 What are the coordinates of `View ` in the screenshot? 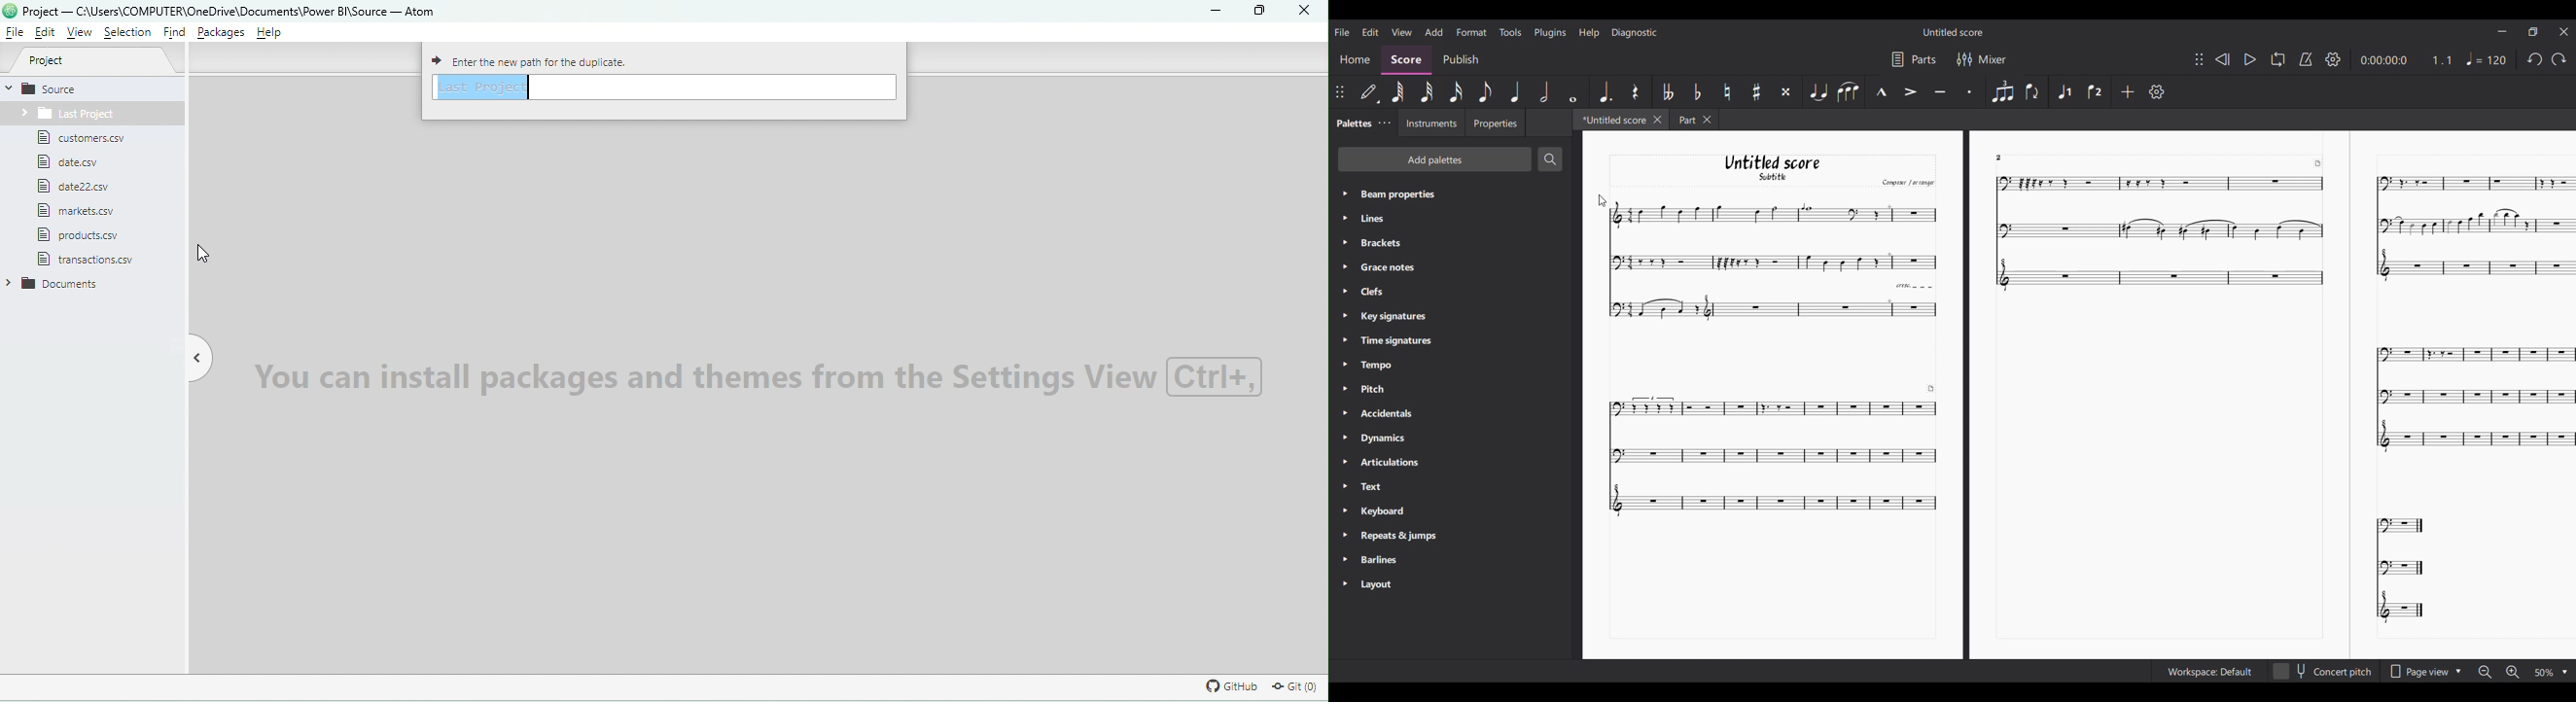 It's located at (1402, 32).